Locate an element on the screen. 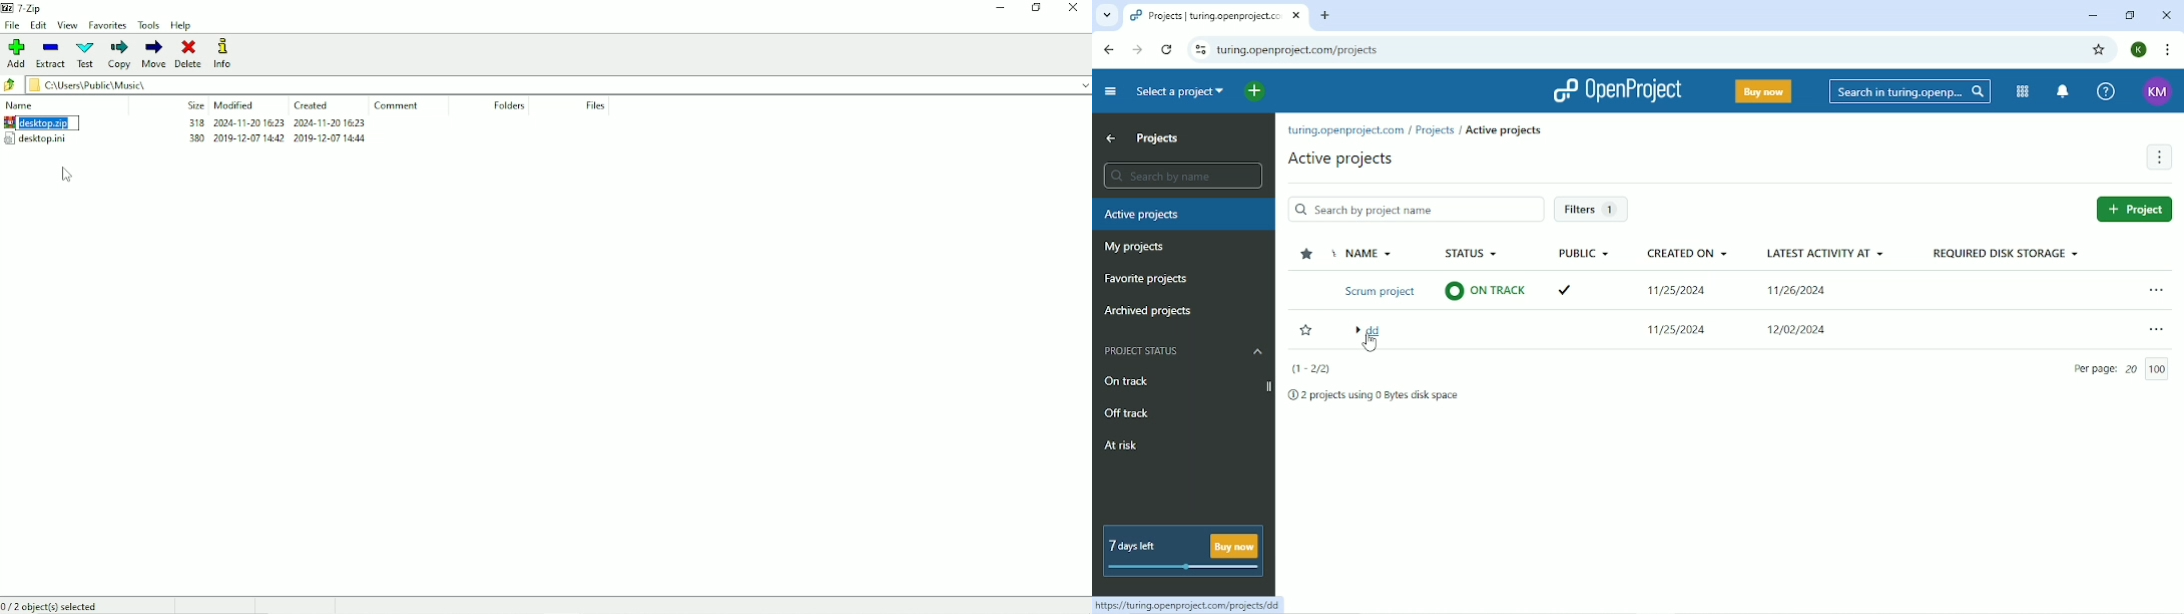 This screenshot has height=616, width=2184. Cursor is located at coordinates (66, 175).